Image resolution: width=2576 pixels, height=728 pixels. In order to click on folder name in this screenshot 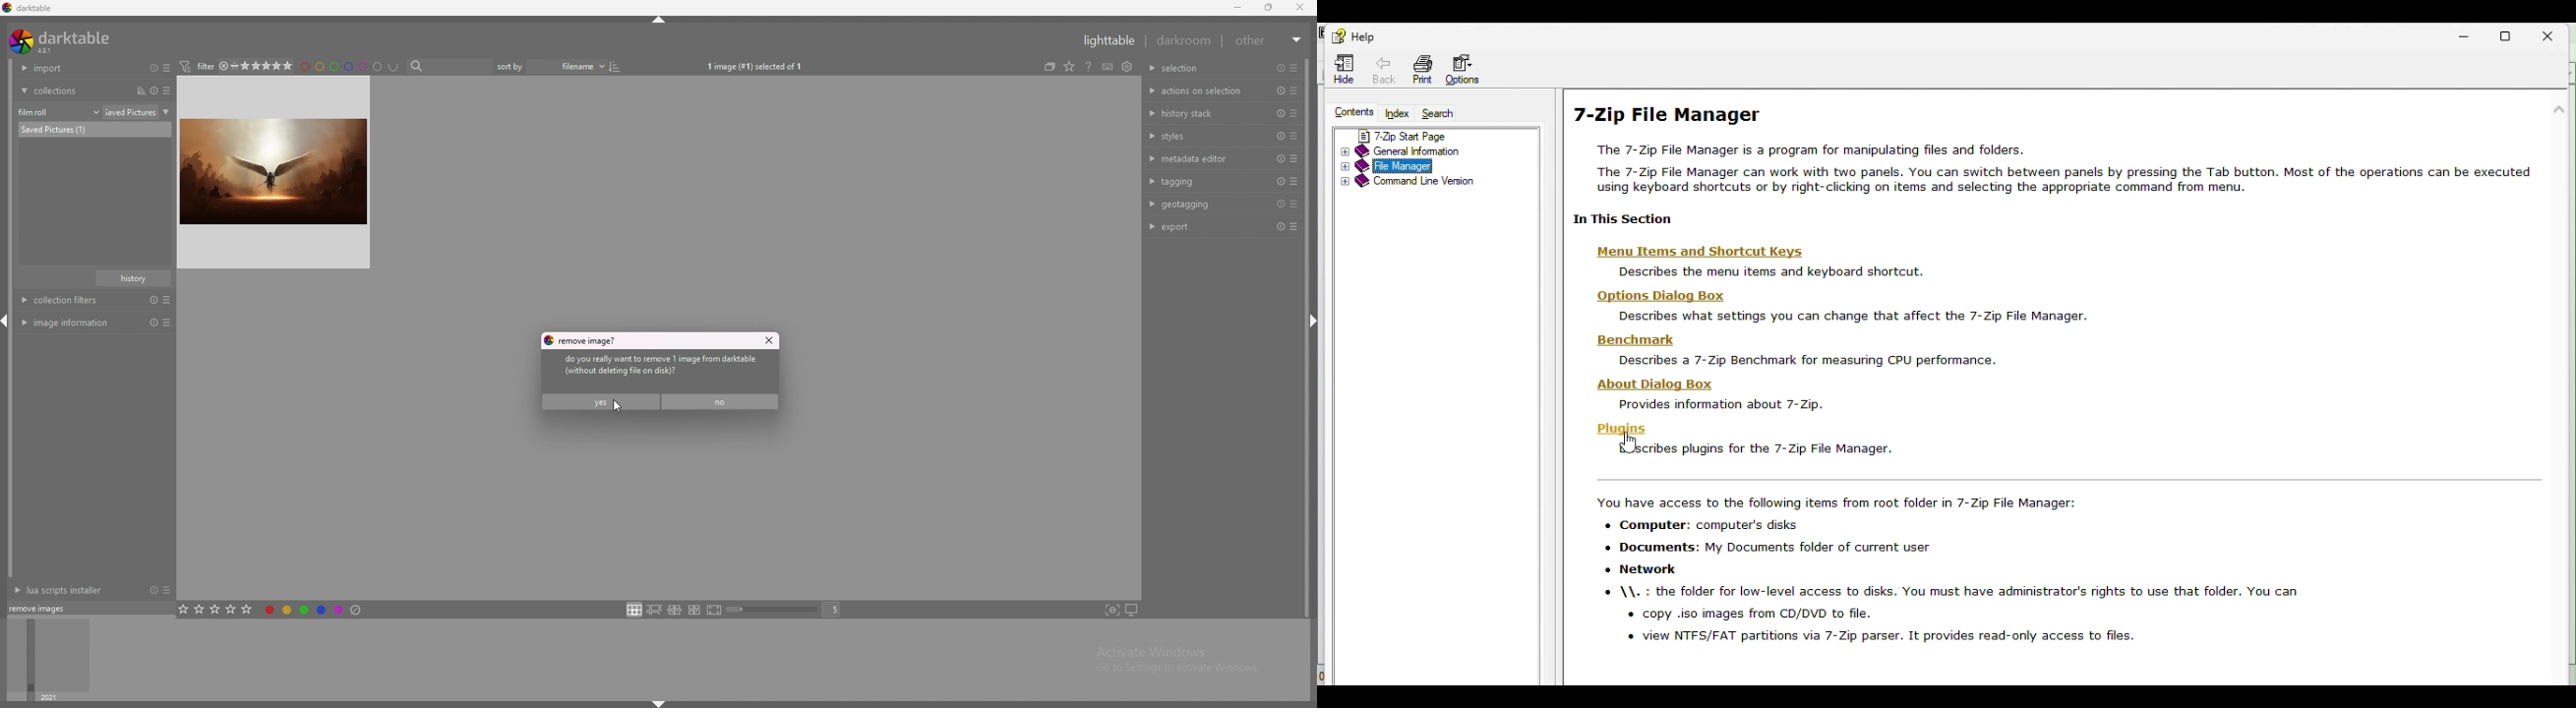, I will do `click(139, 112)`.